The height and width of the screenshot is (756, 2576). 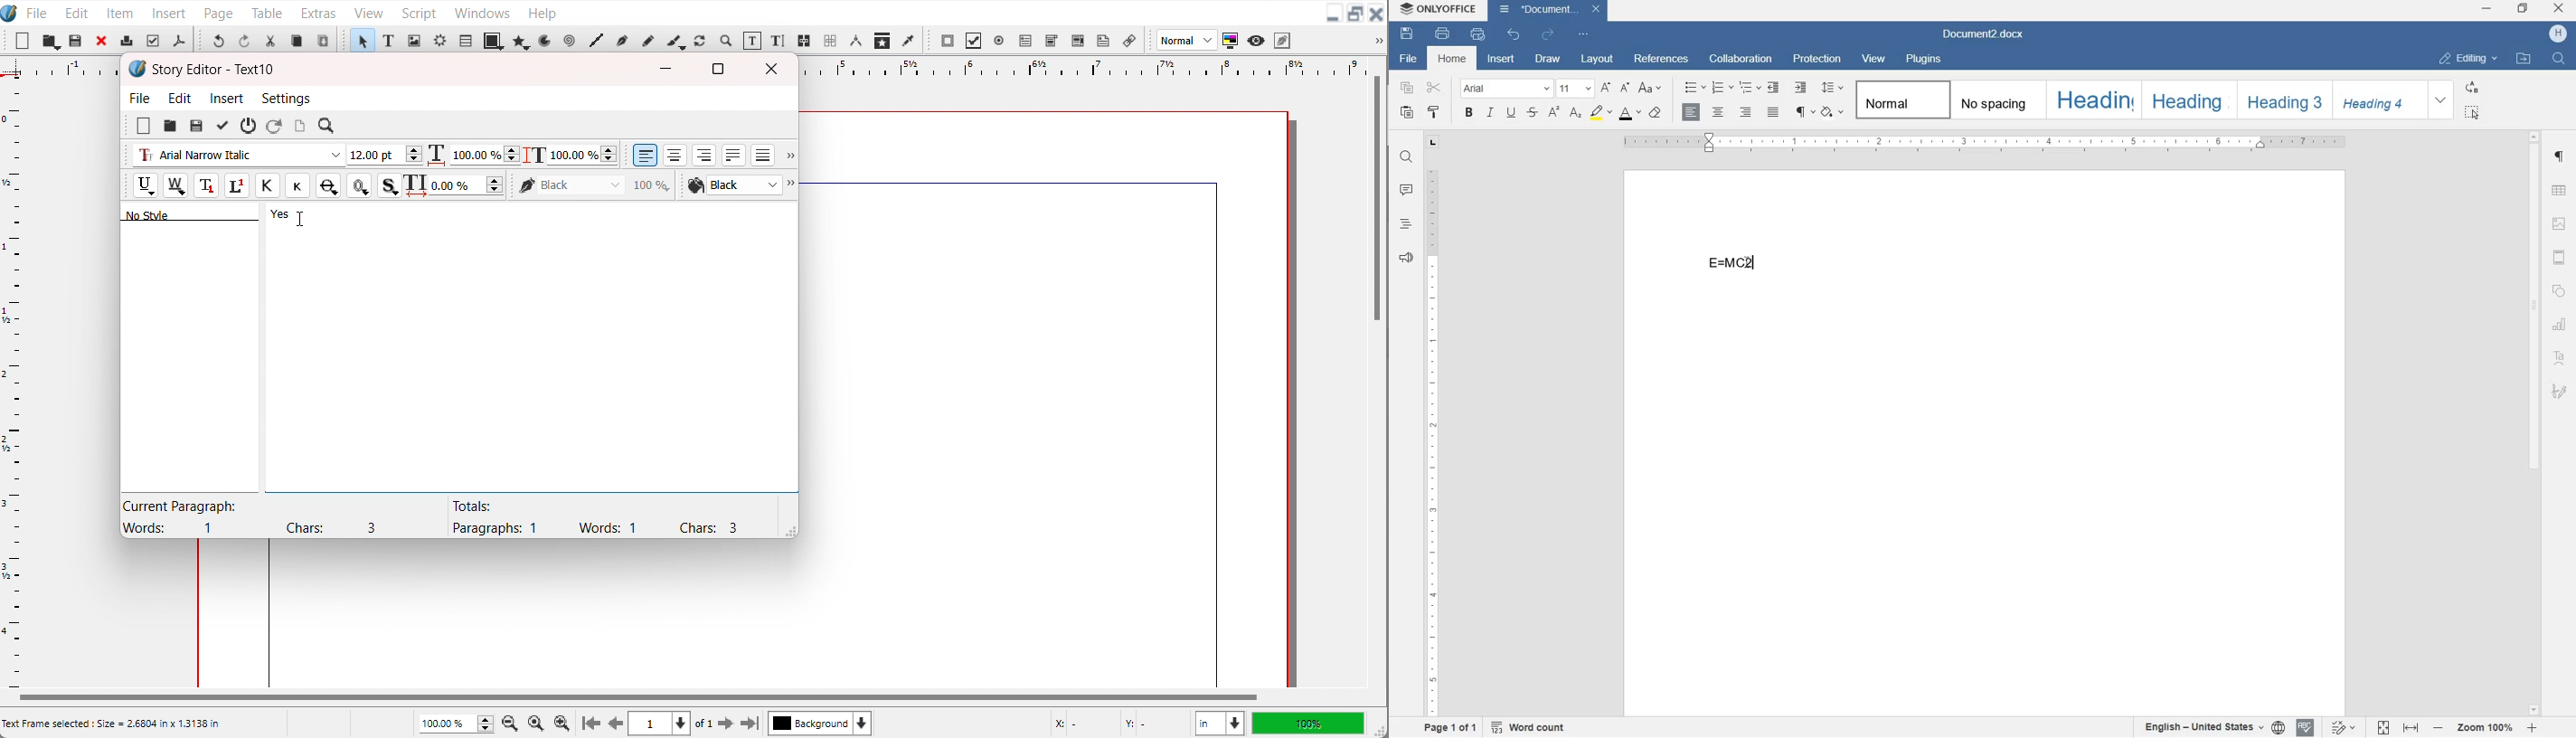 I want to click on Image preview quality, so click(x=1187, y=40).